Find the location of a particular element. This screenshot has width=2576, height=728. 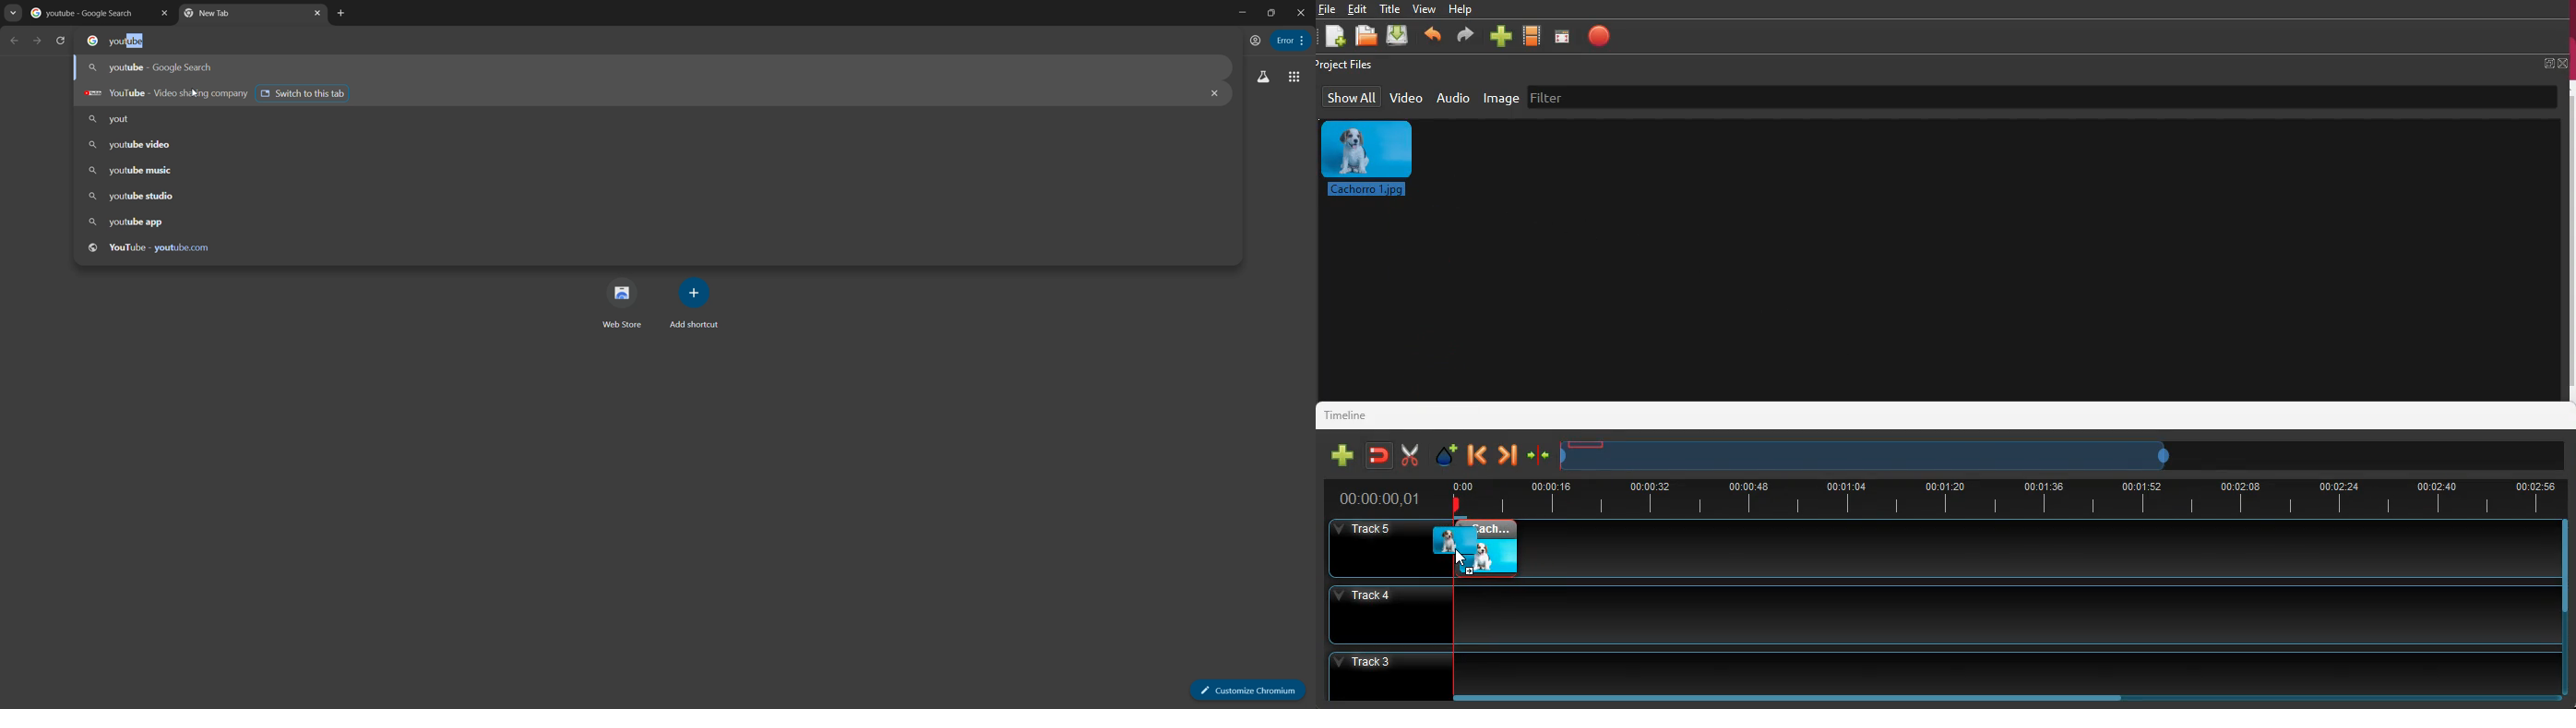

yout is located at coordinates (112, 120).